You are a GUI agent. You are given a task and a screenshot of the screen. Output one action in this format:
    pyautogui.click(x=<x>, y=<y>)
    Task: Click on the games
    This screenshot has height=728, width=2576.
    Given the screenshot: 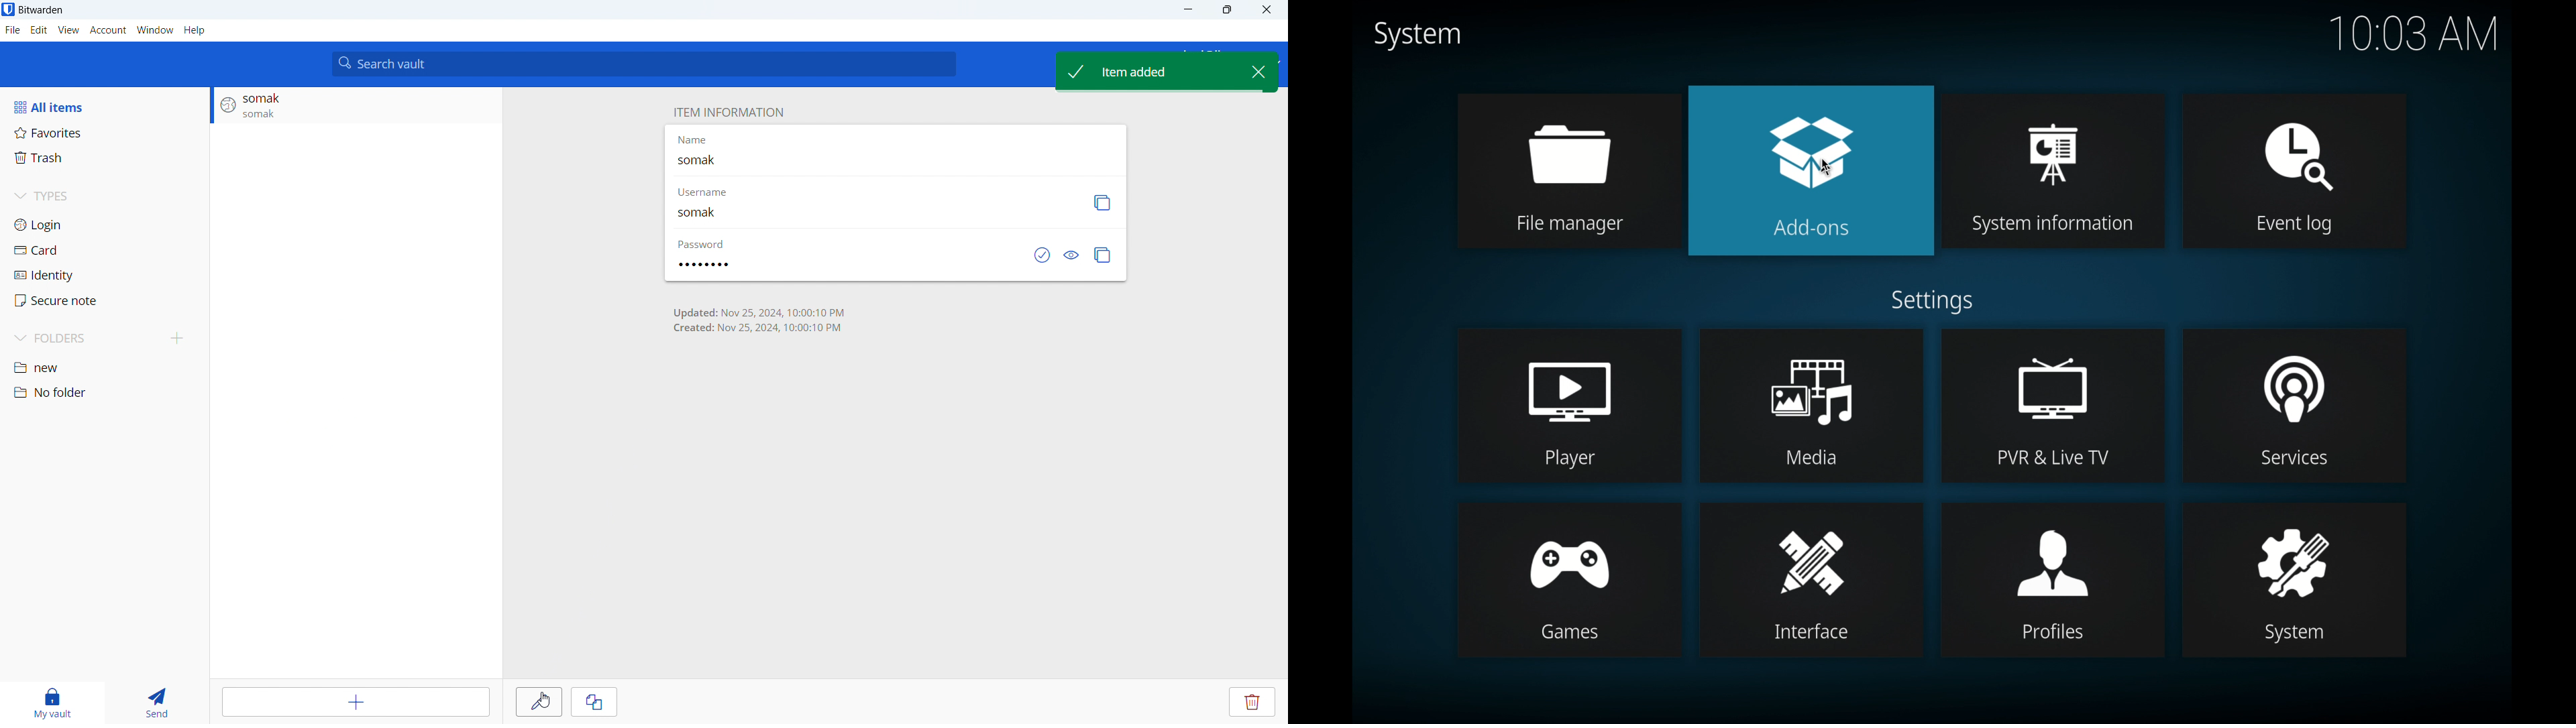 What is the action you would take?
    pyautogui.click(x=1569, y=579)
    